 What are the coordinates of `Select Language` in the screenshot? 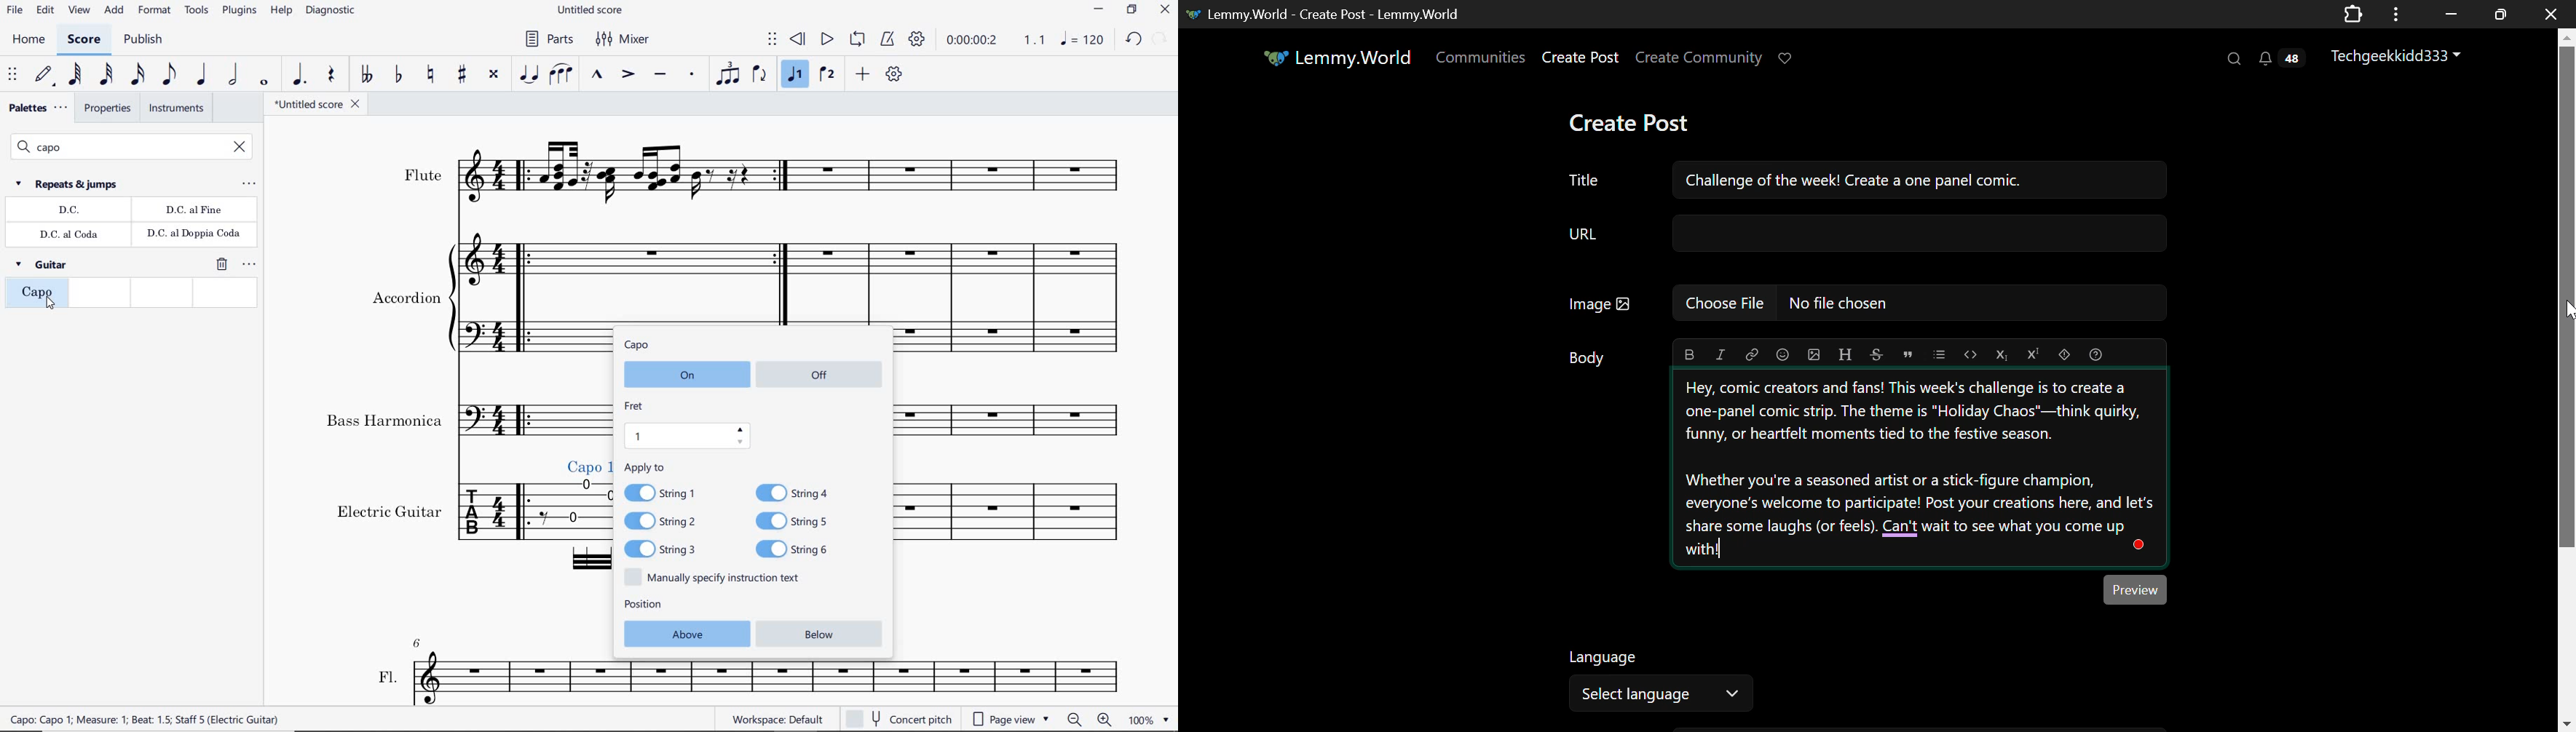 It's located at (1660, 694).